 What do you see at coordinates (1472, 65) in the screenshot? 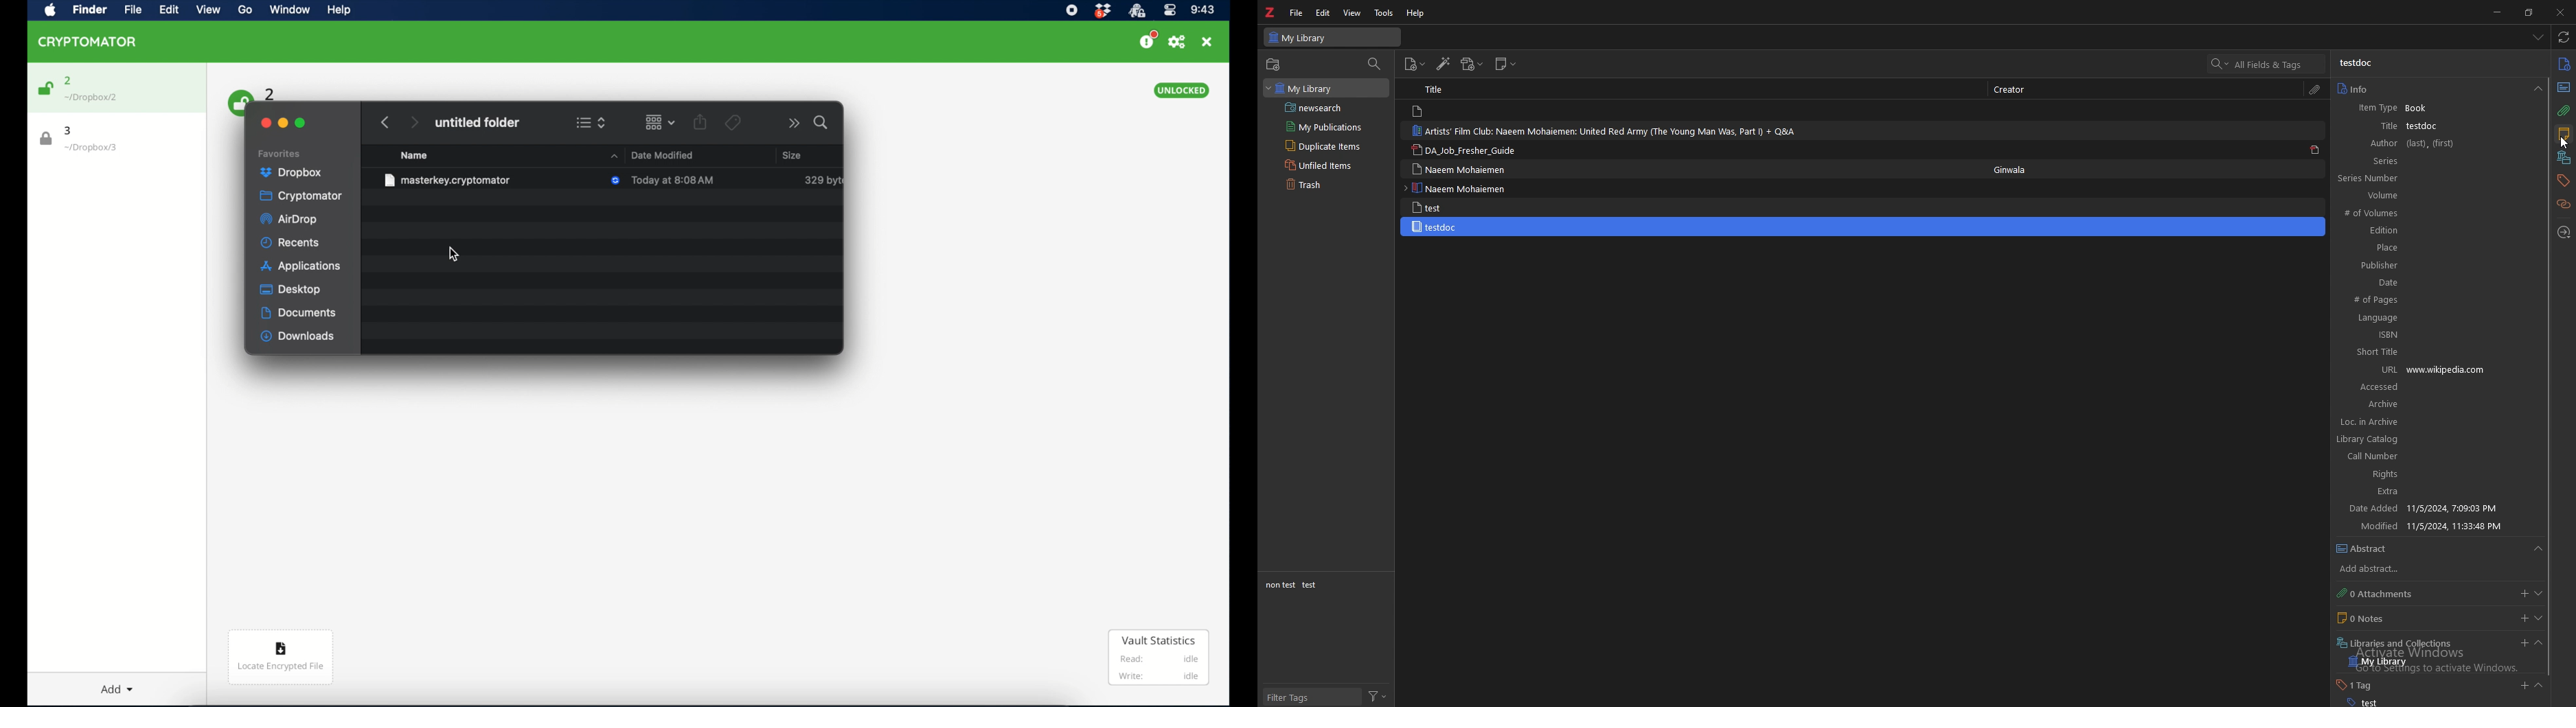
I see `add attachments` at bounding box center [1472, 65].